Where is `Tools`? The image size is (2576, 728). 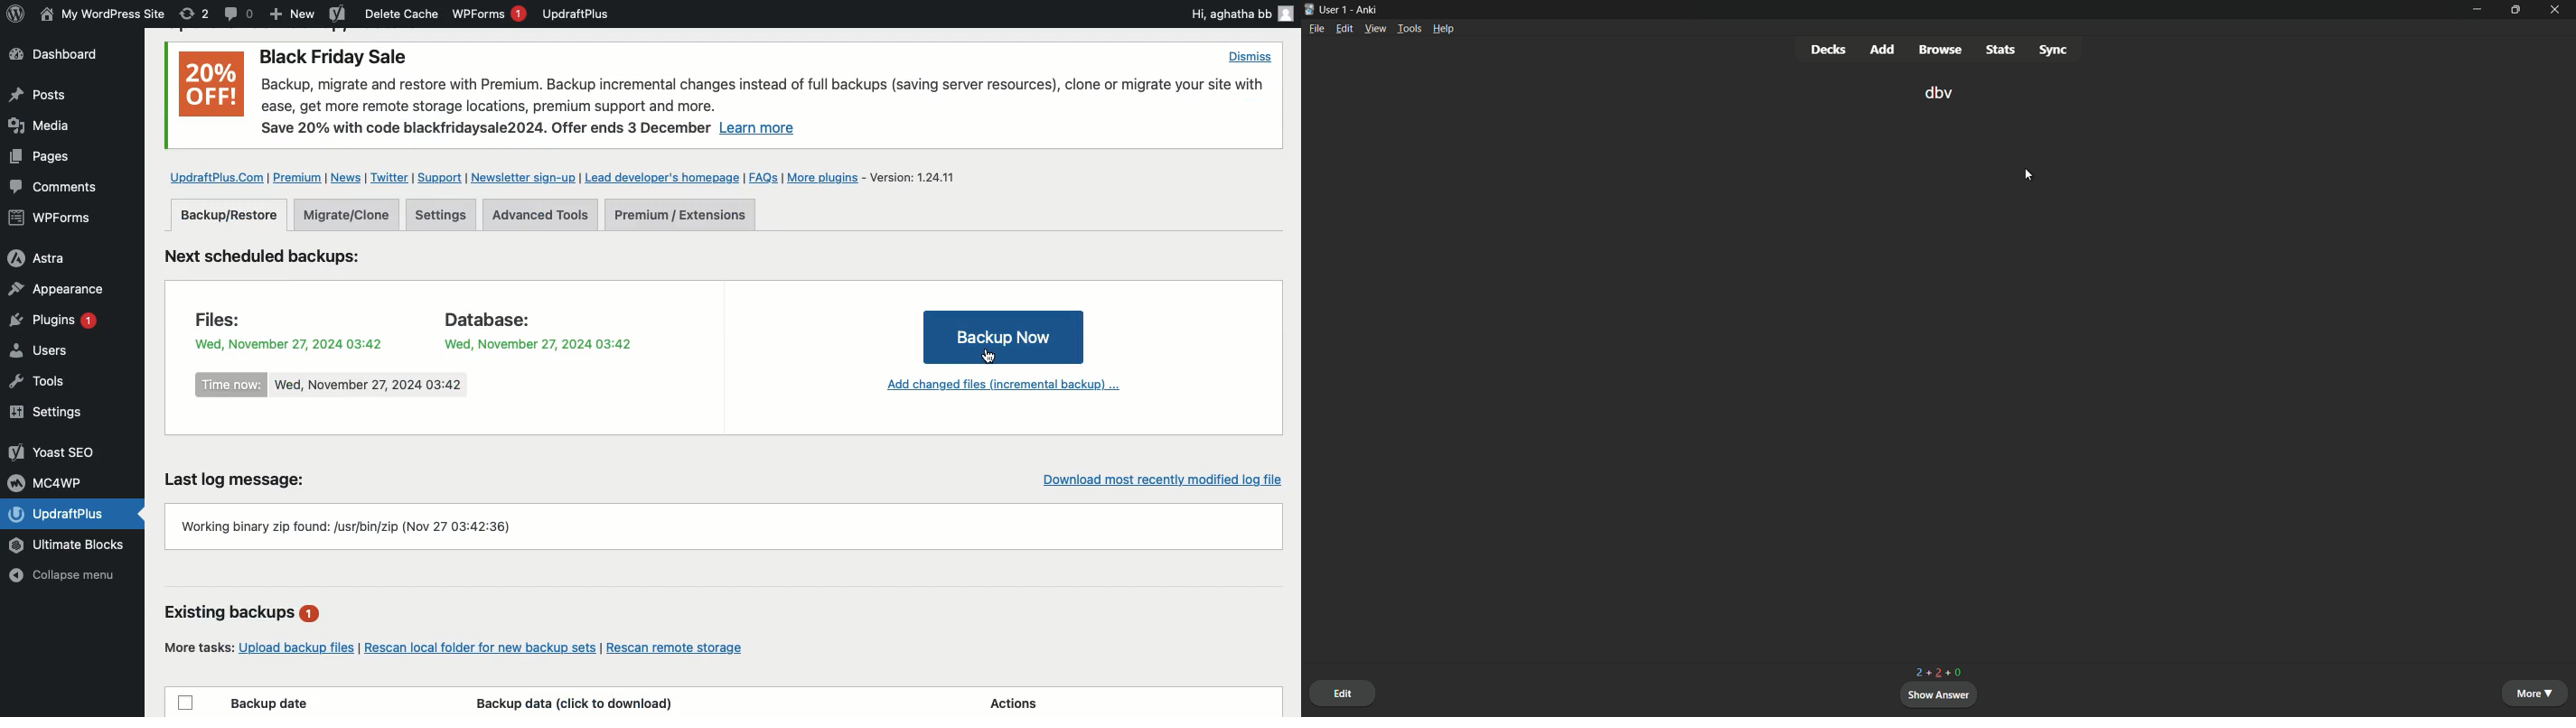 Tools is located at coordinates (49, 381).